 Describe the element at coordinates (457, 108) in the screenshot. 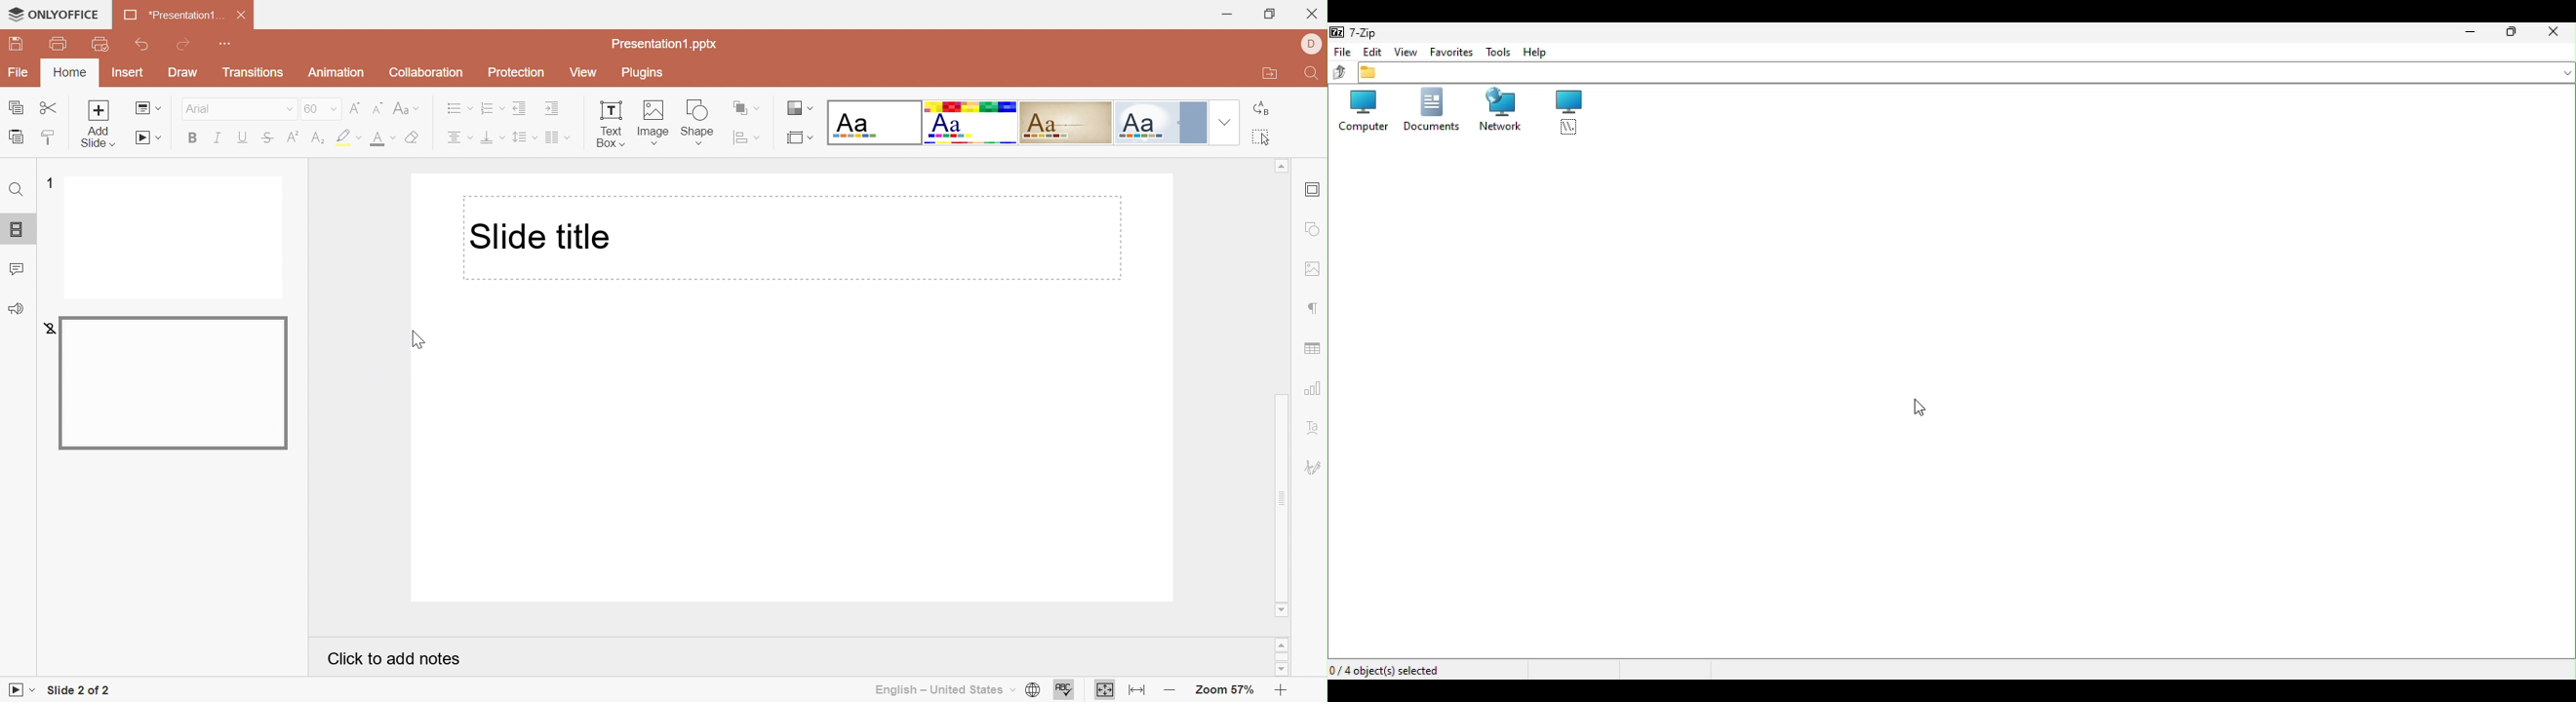

I see `Bullets` at that location.